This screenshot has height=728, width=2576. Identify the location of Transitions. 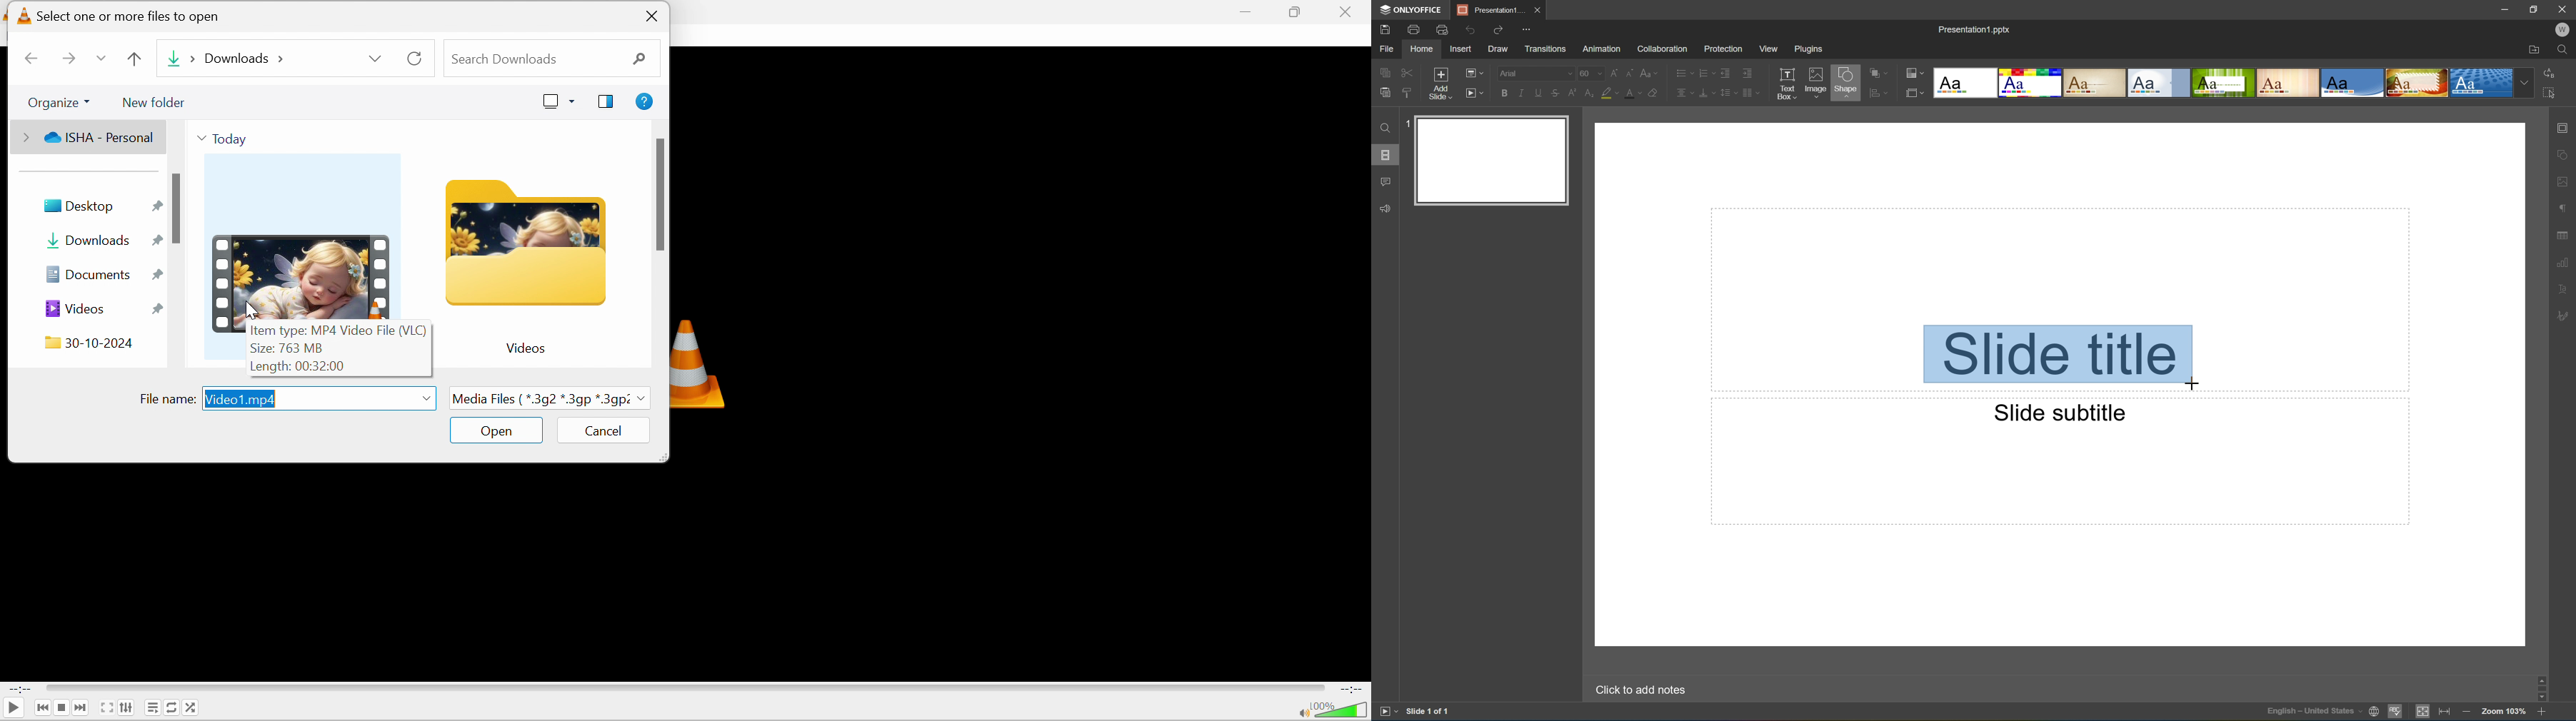
(1544, 49).